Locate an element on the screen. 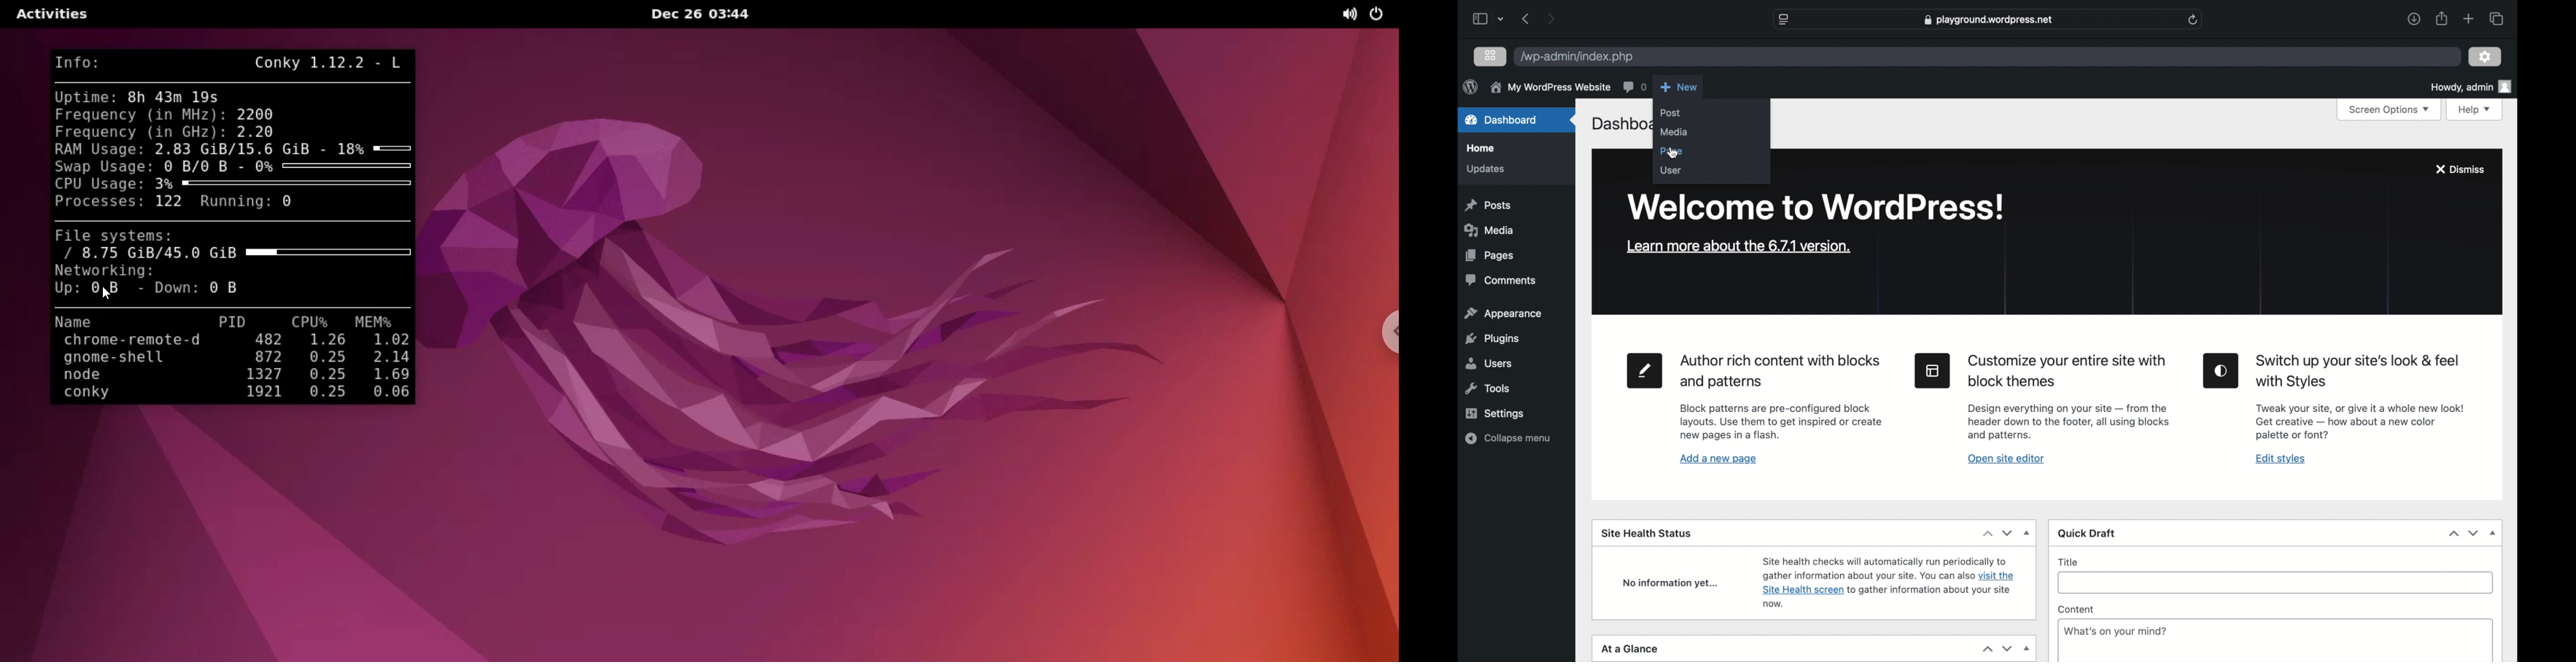 The height and width of the screenshot is (672, 2576). collapse menu is located at coordinates (1509, 439).